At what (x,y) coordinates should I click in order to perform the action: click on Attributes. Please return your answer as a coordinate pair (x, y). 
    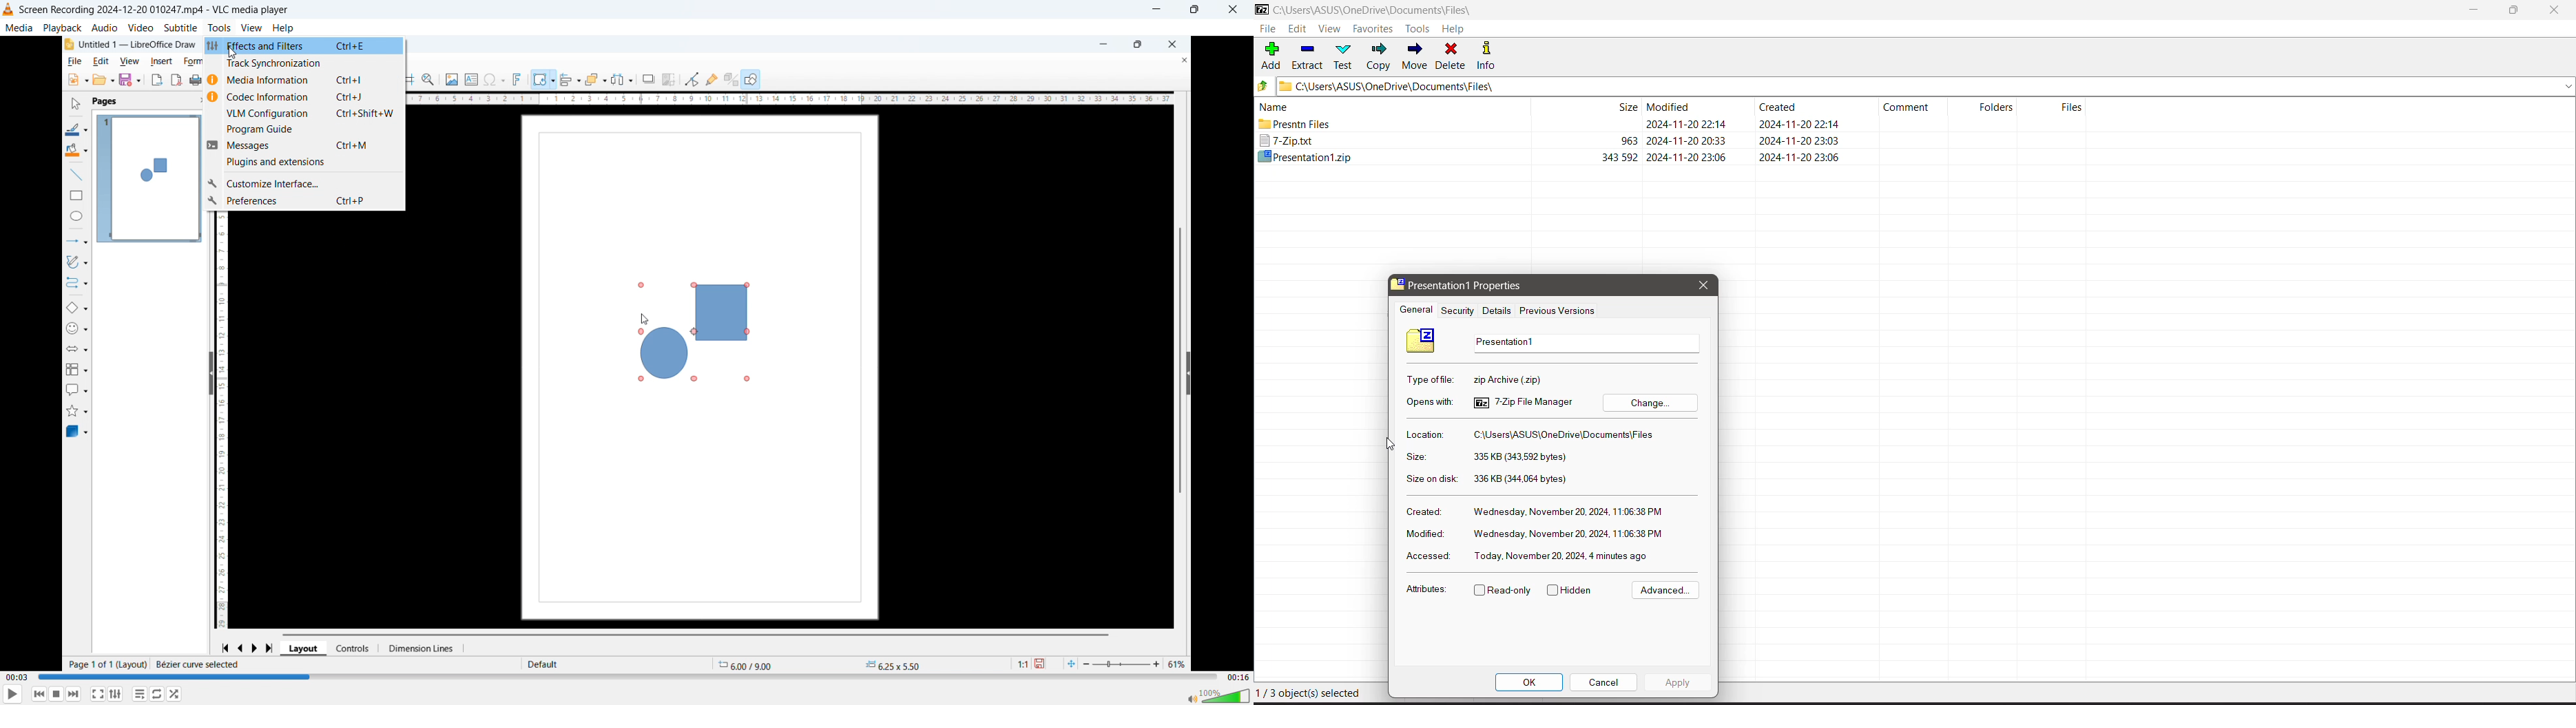
    Looking at the image, I should click on (1427, 590).